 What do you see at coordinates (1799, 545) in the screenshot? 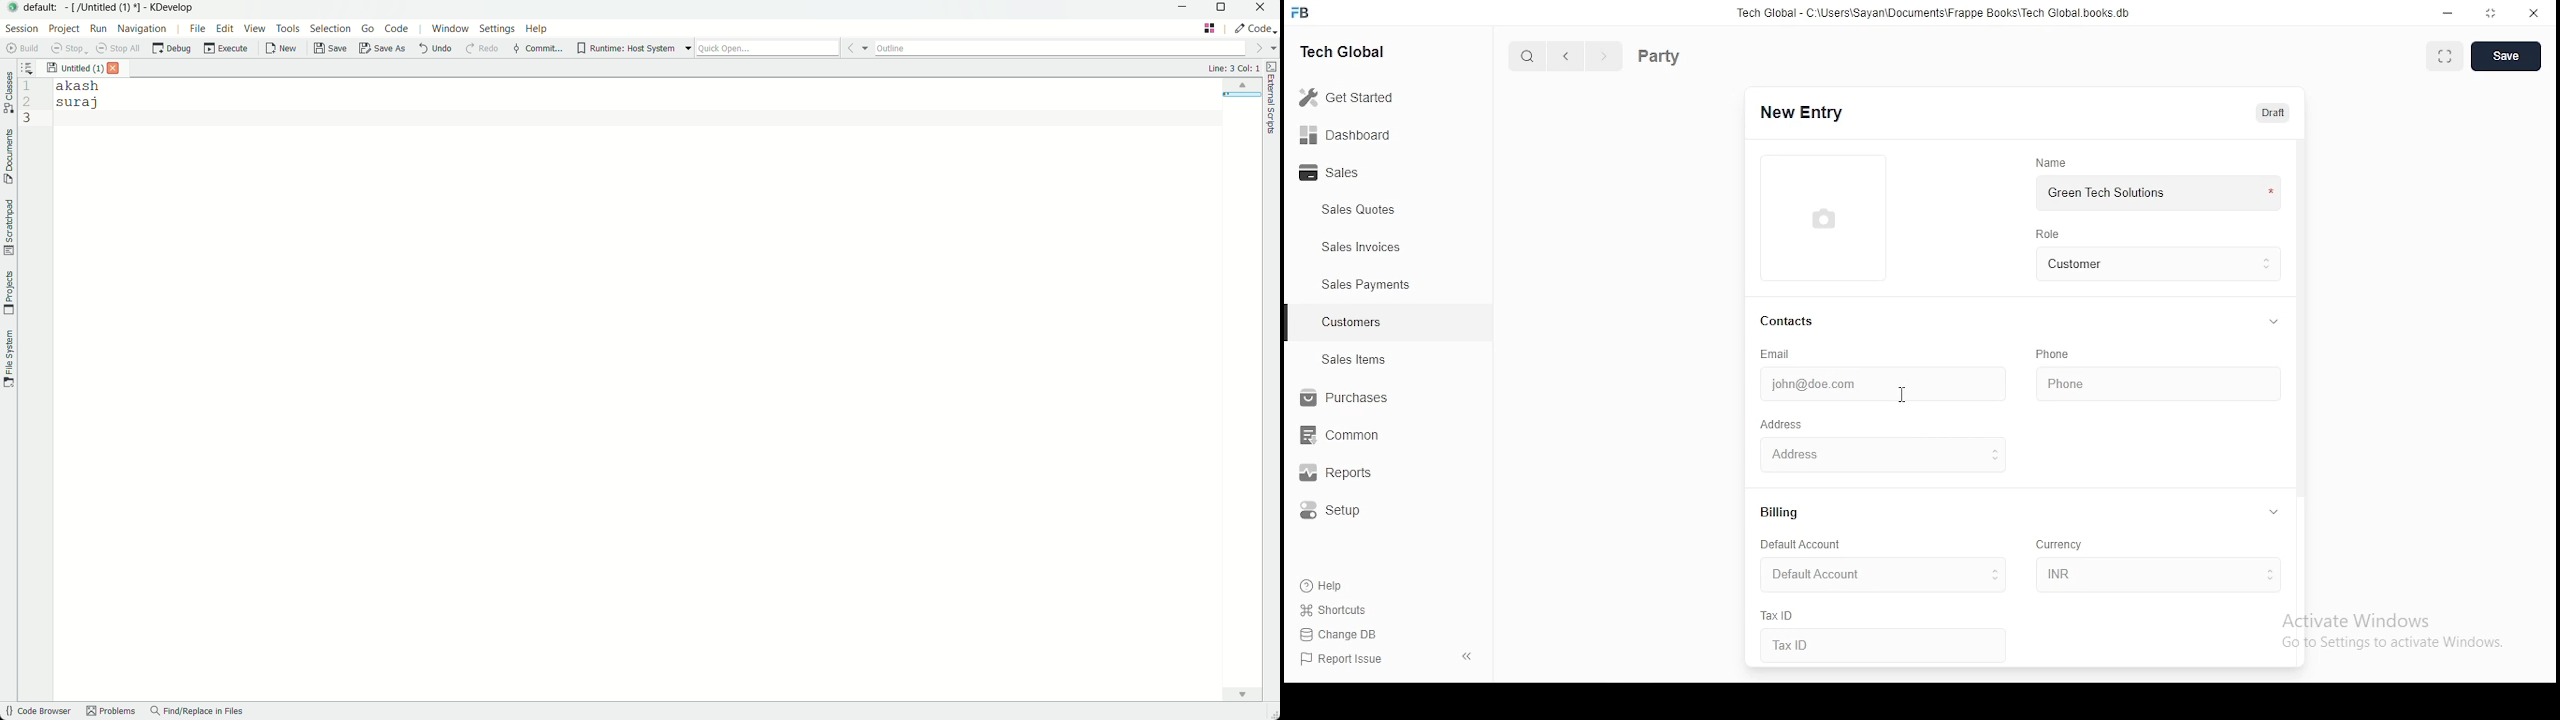
I see `default account` at bounding box center [1799, 545].